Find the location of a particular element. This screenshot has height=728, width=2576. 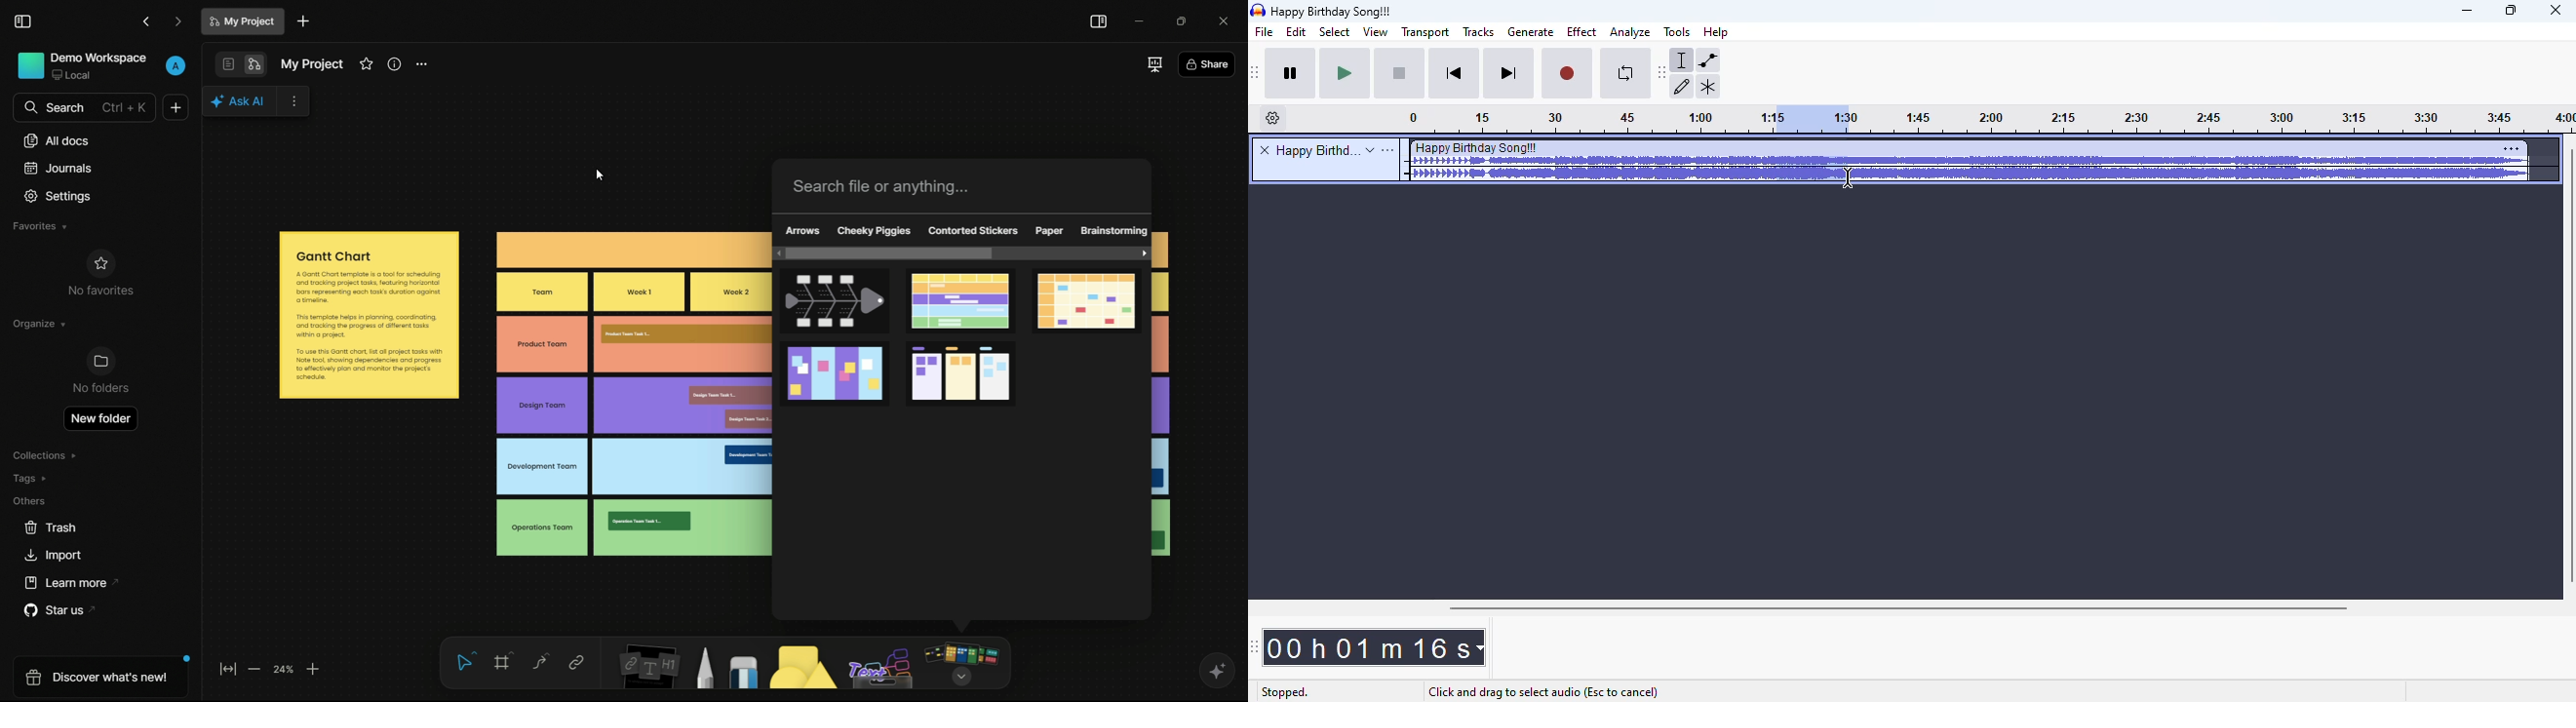

title is located at coordinates (1315, 150).